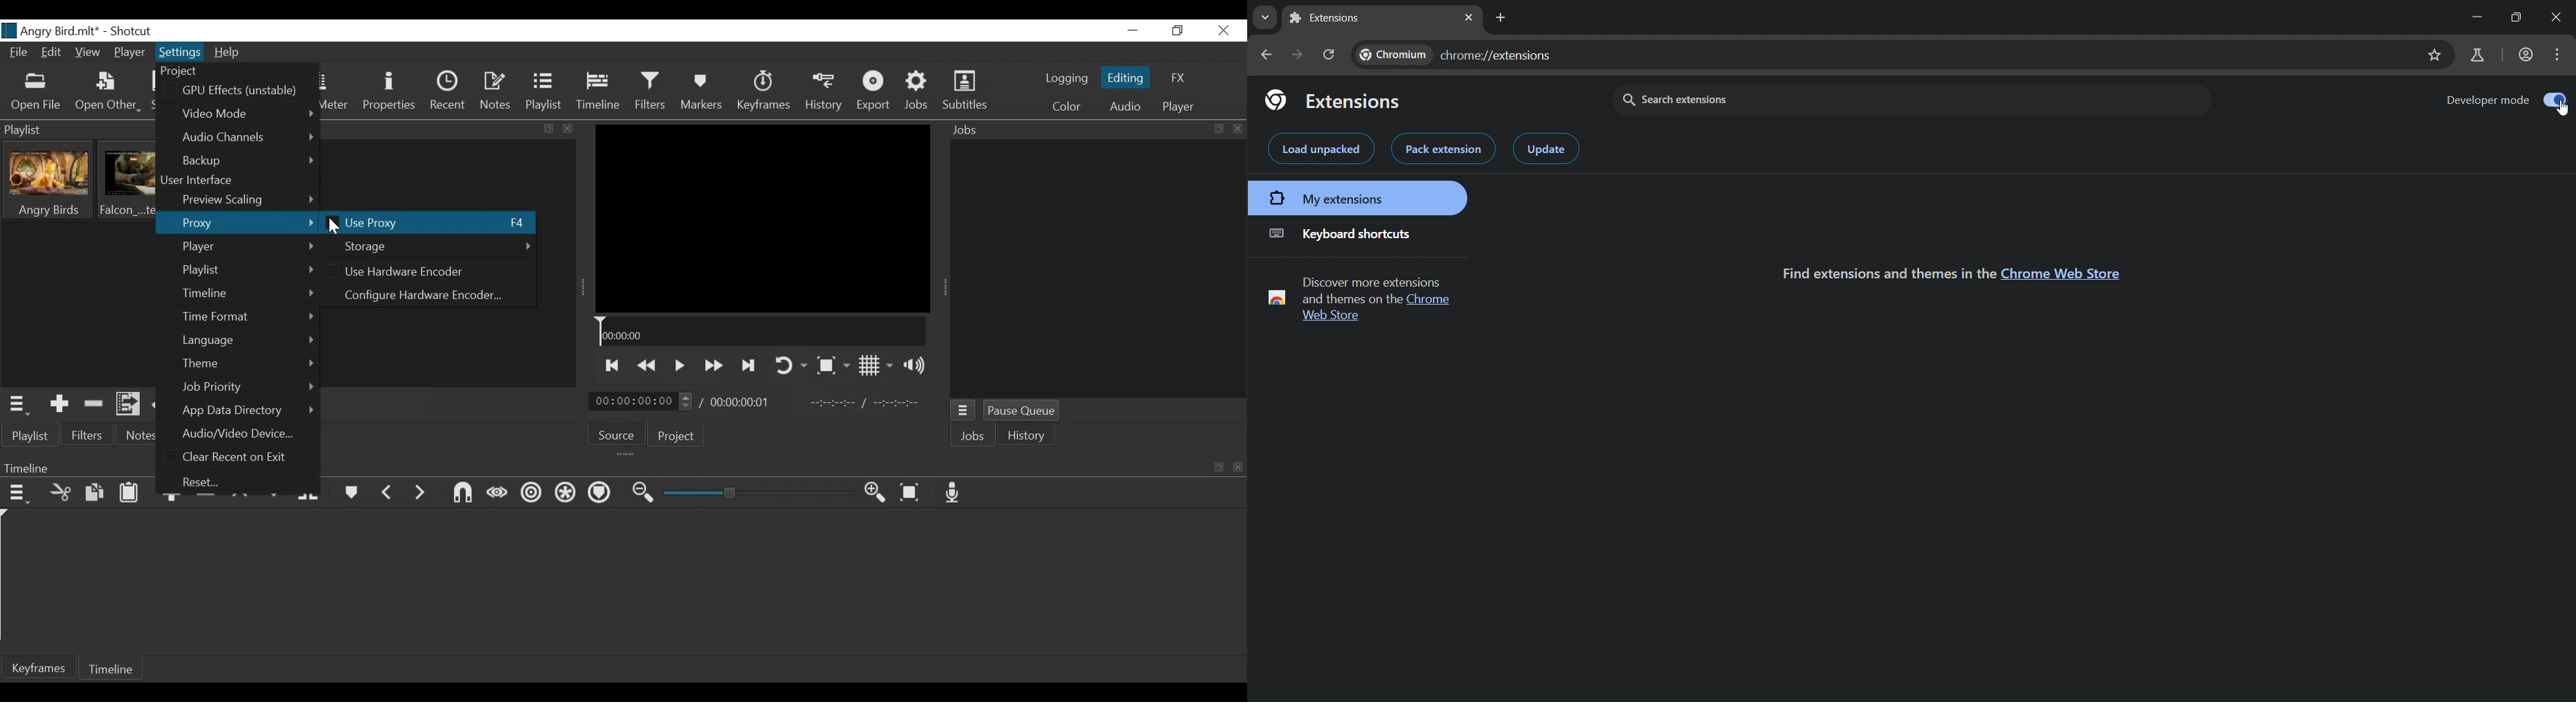 The image size is (2576, 728). What do you see at coordinates (563, 493) in the screenshot?
I see `Ripple all tracks` at bounding box center [563, 493].